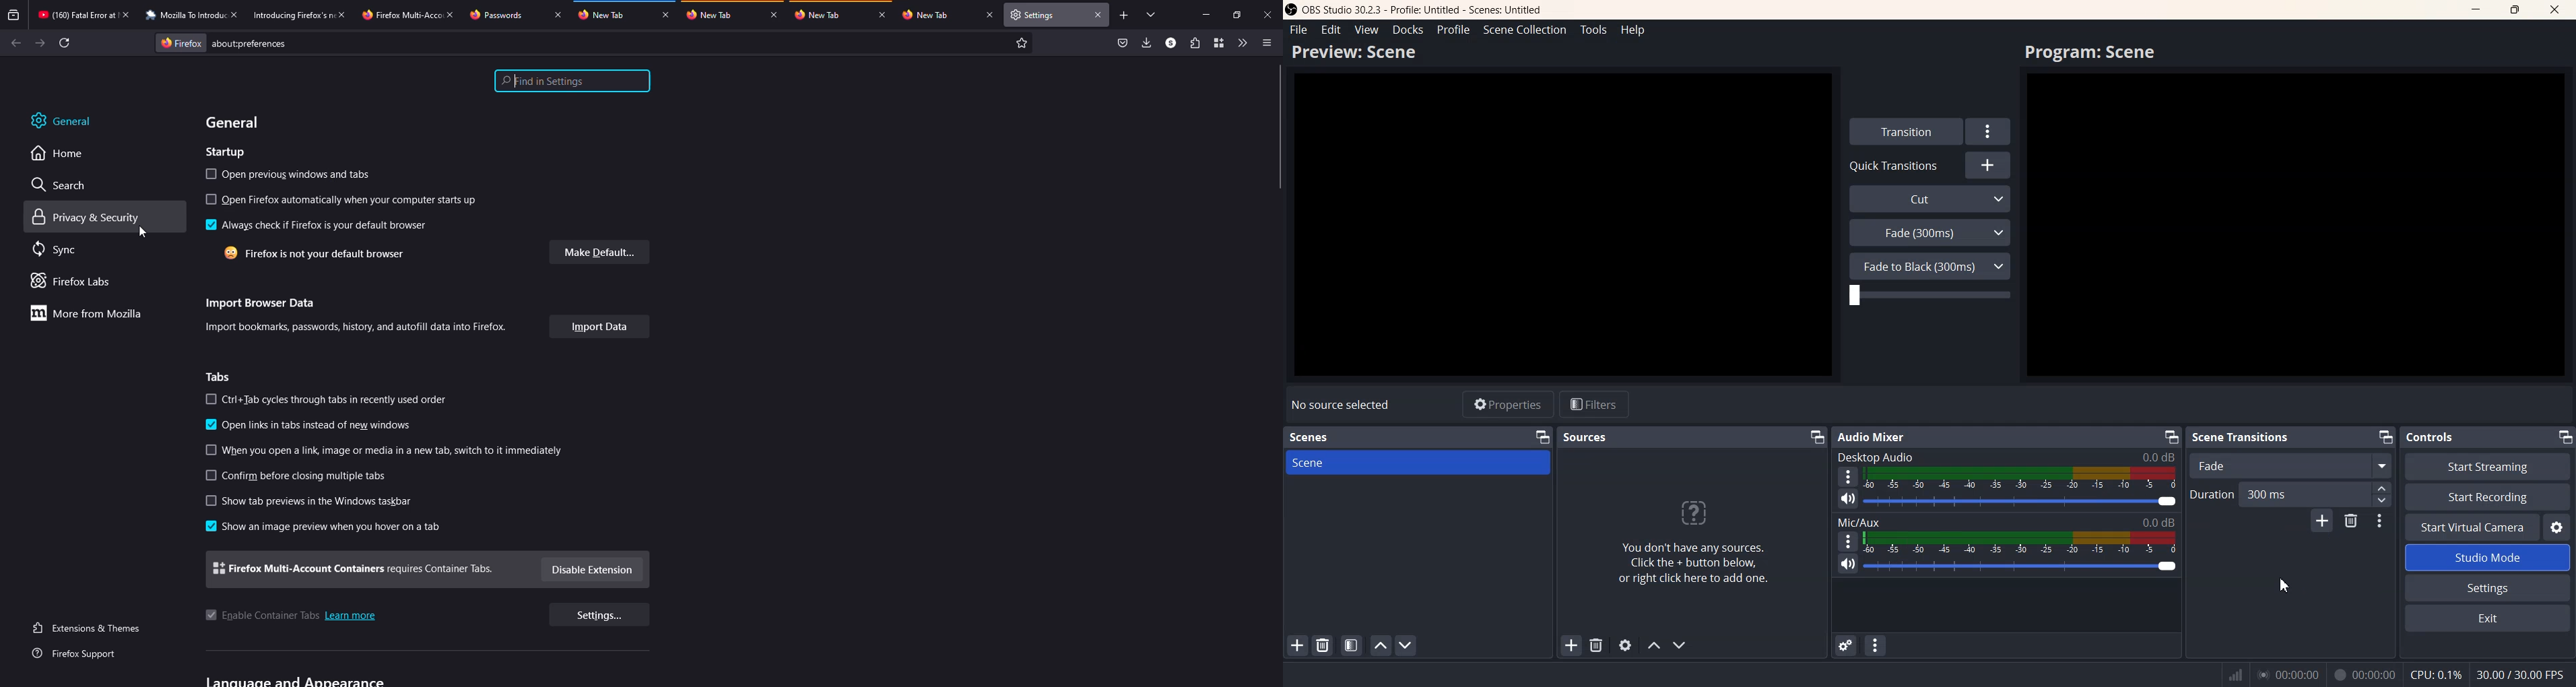 The width and height of the screenshot is (2576, 700). What do you see at coordinates (1849, 499) in the screenshot?
I see `Mute/ Unmute` at bounding box center [1849, 499].